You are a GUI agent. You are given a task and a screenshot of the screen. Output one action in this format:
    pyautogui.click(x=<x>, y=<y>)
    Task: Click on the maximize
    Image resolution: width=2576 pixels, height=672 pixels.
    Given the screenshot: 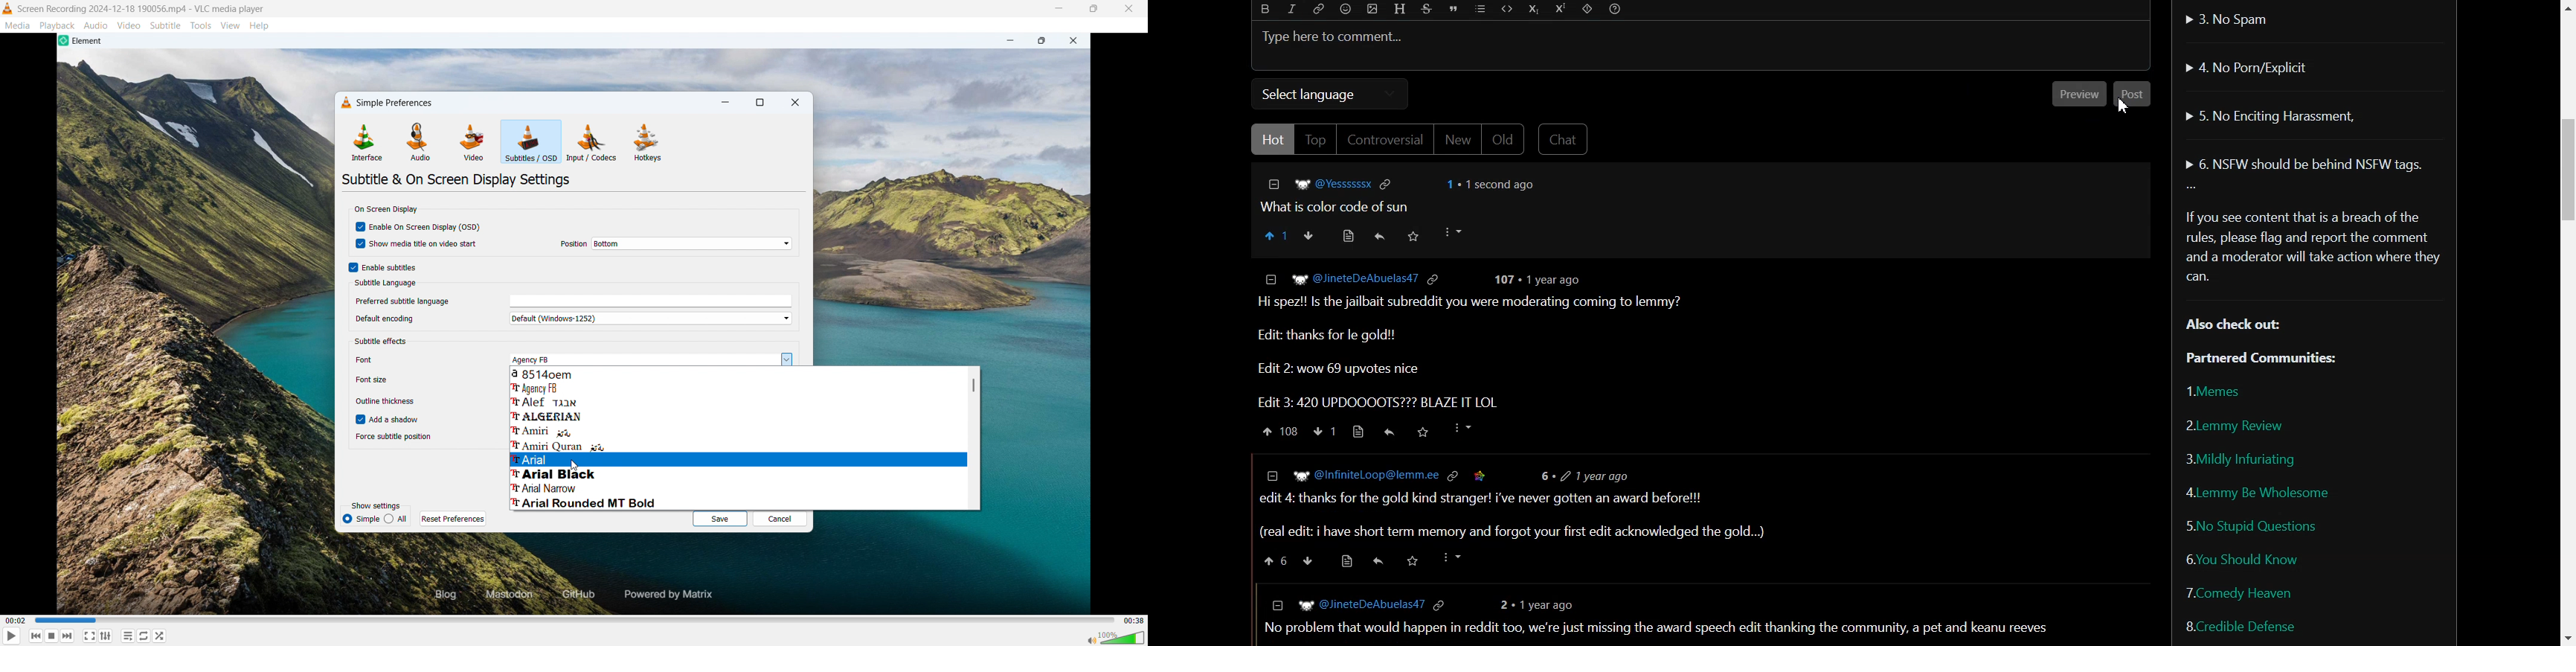 What is the action you would take?
    pyautogui.click(x=1093, y=9)
    